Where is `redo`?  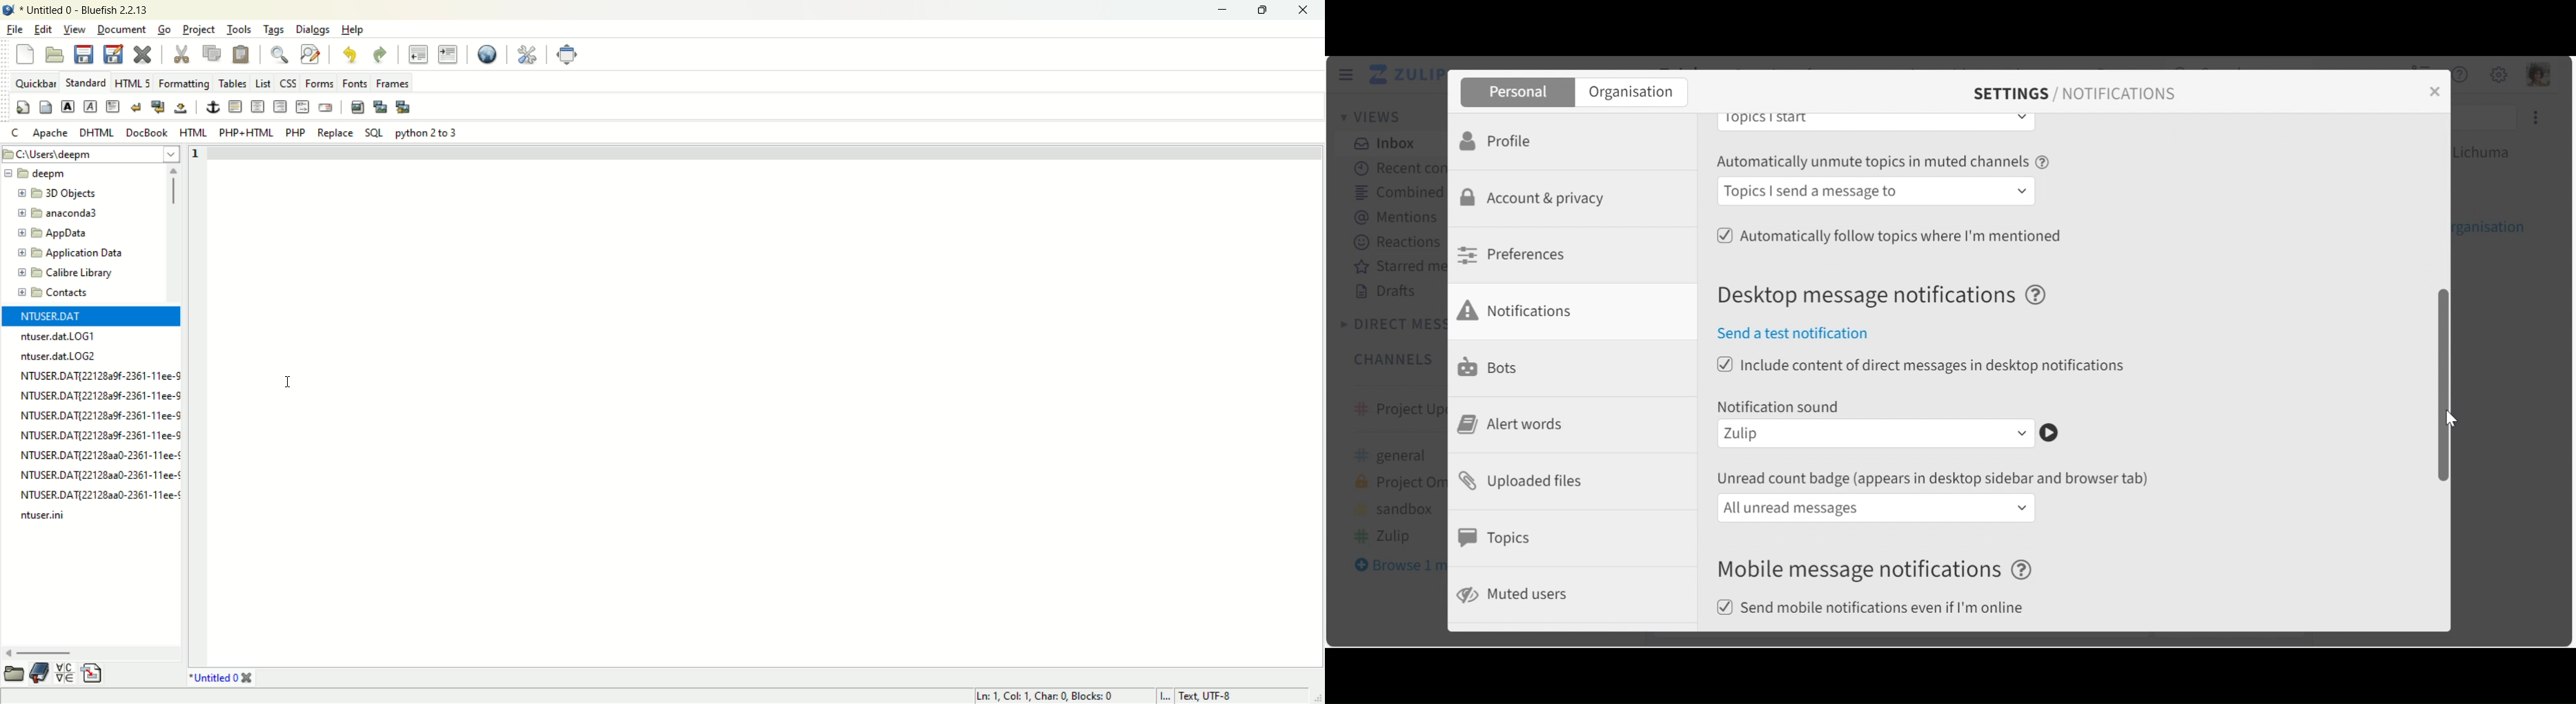
redo is located at coordinates (380, 54).